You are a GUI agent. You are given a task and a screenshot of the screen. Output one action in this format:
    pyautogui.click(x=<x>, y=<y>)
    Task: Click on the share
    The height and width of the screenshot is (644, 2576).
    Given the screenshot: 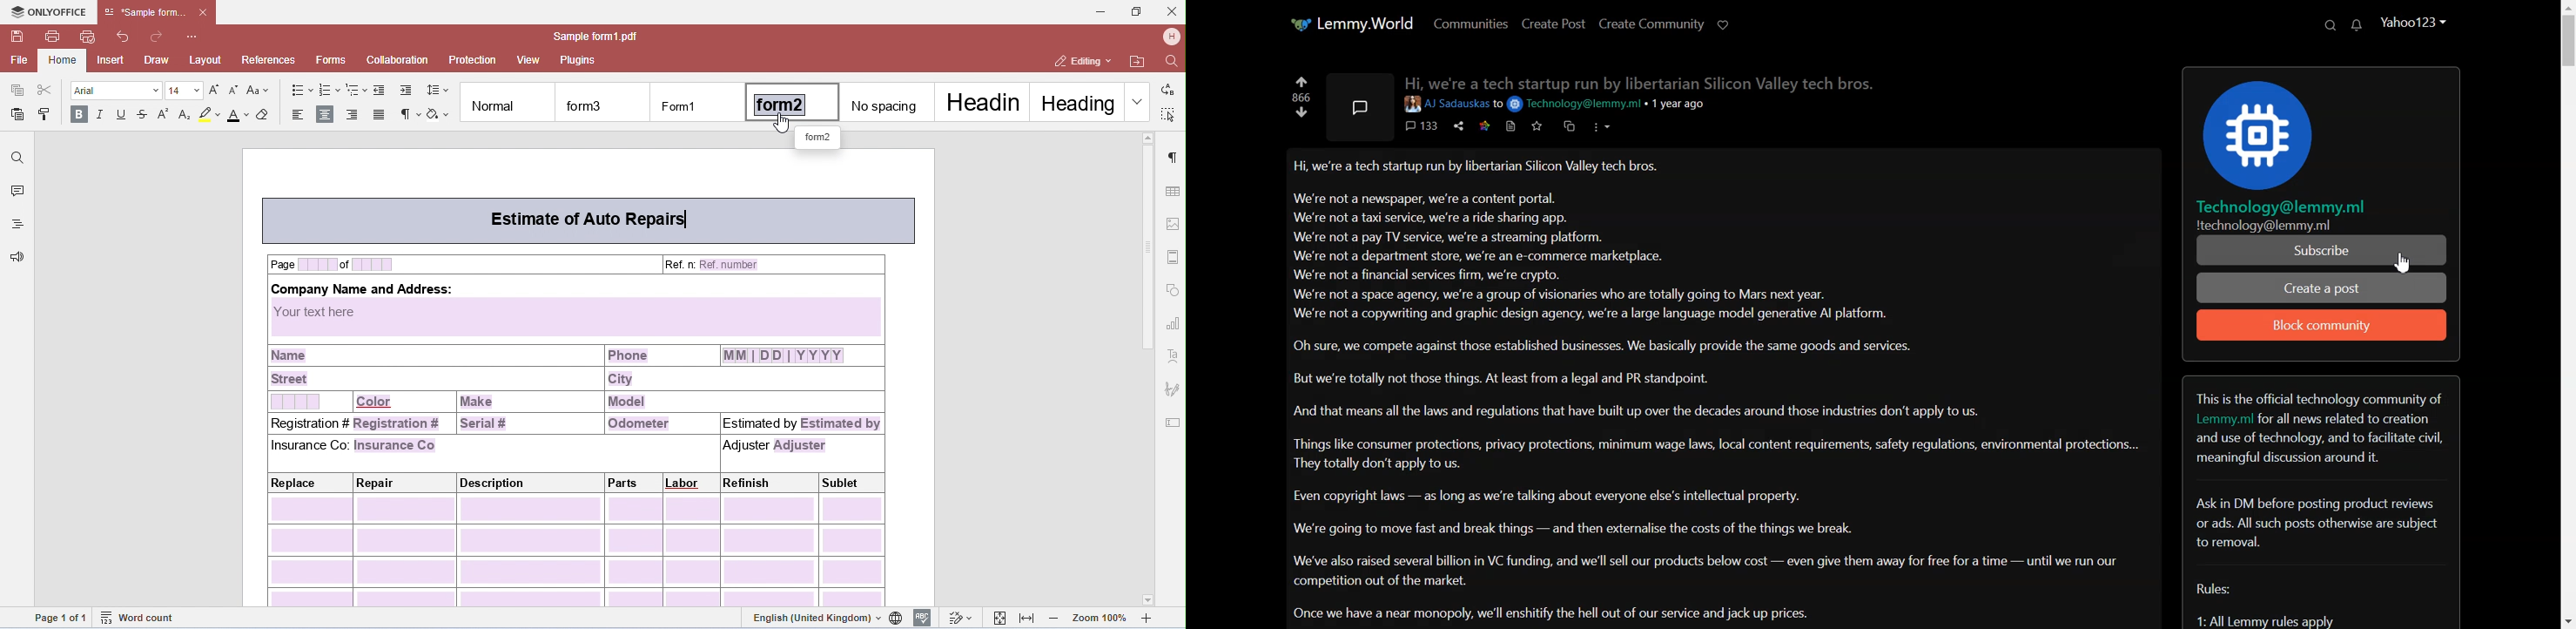 What is the action you would take?
    pyautogui.click(x=1459, y=127)
    